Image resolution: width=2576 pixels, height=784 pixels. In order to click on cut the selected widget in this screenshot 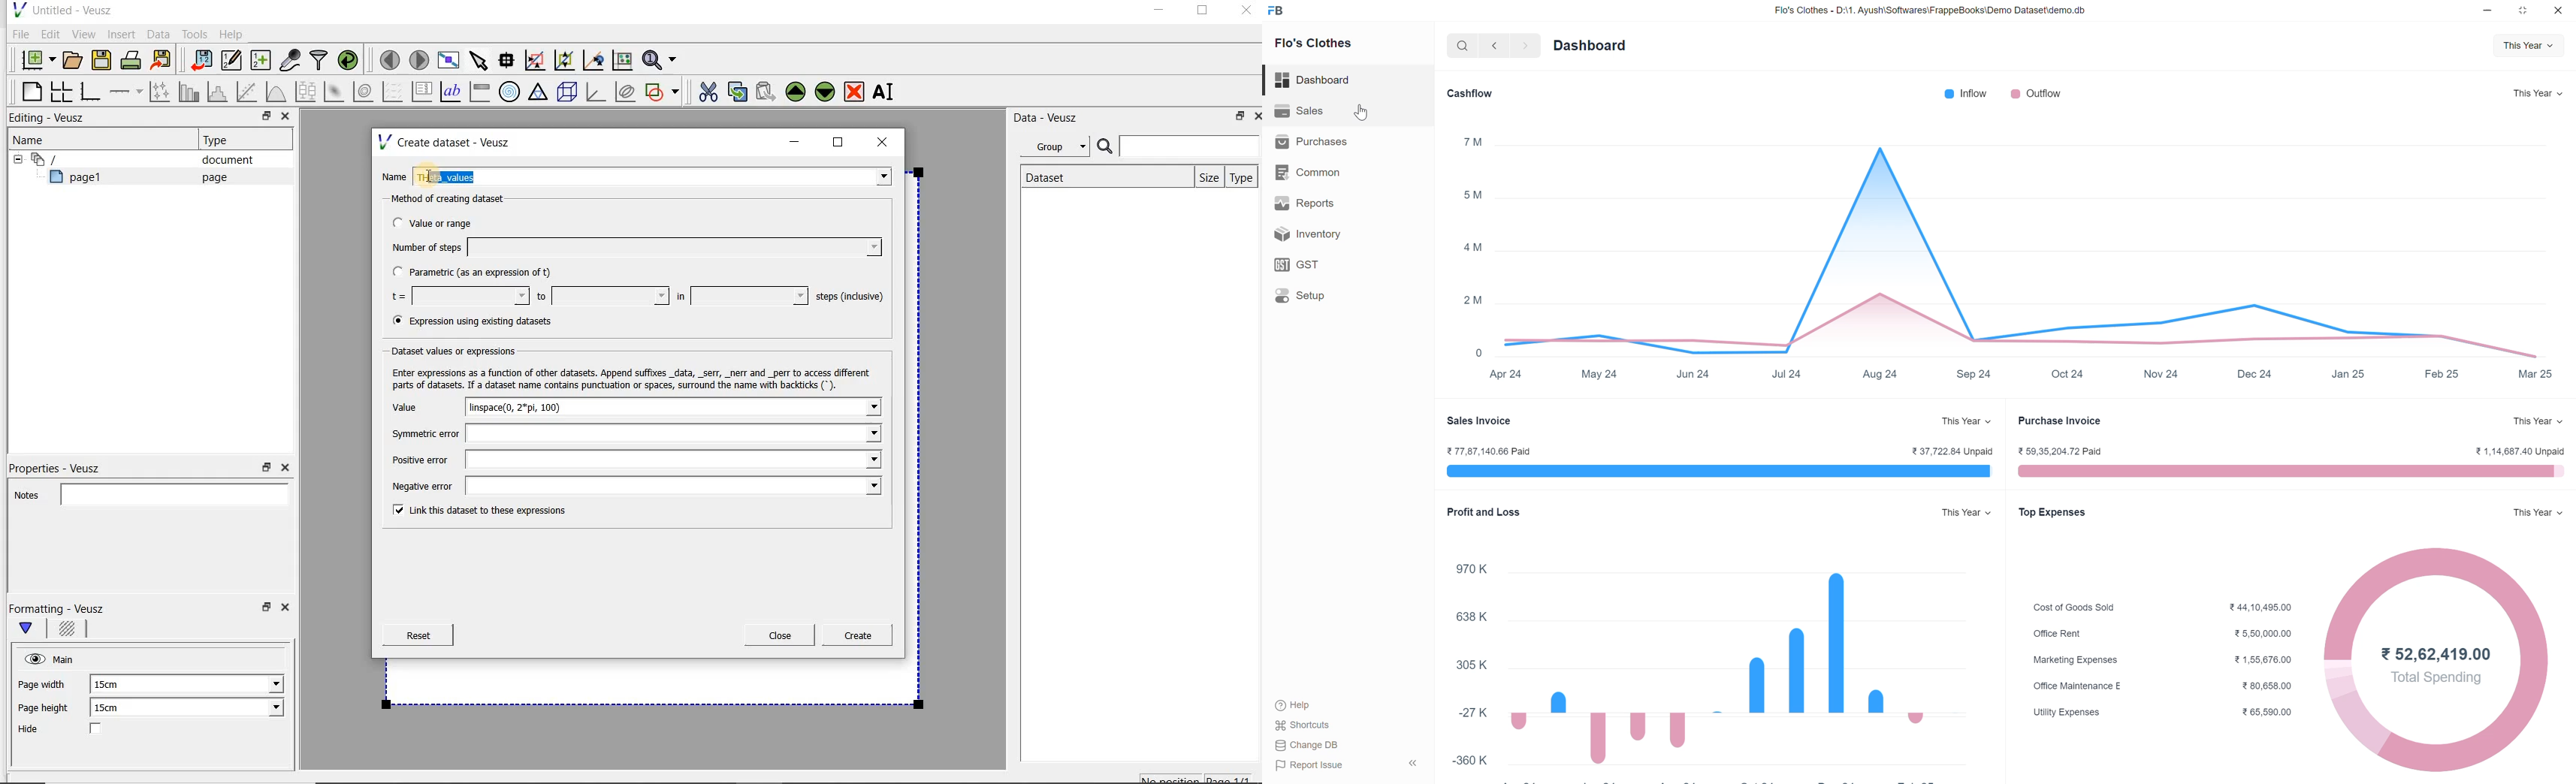, I will do `click(705, 90)`.